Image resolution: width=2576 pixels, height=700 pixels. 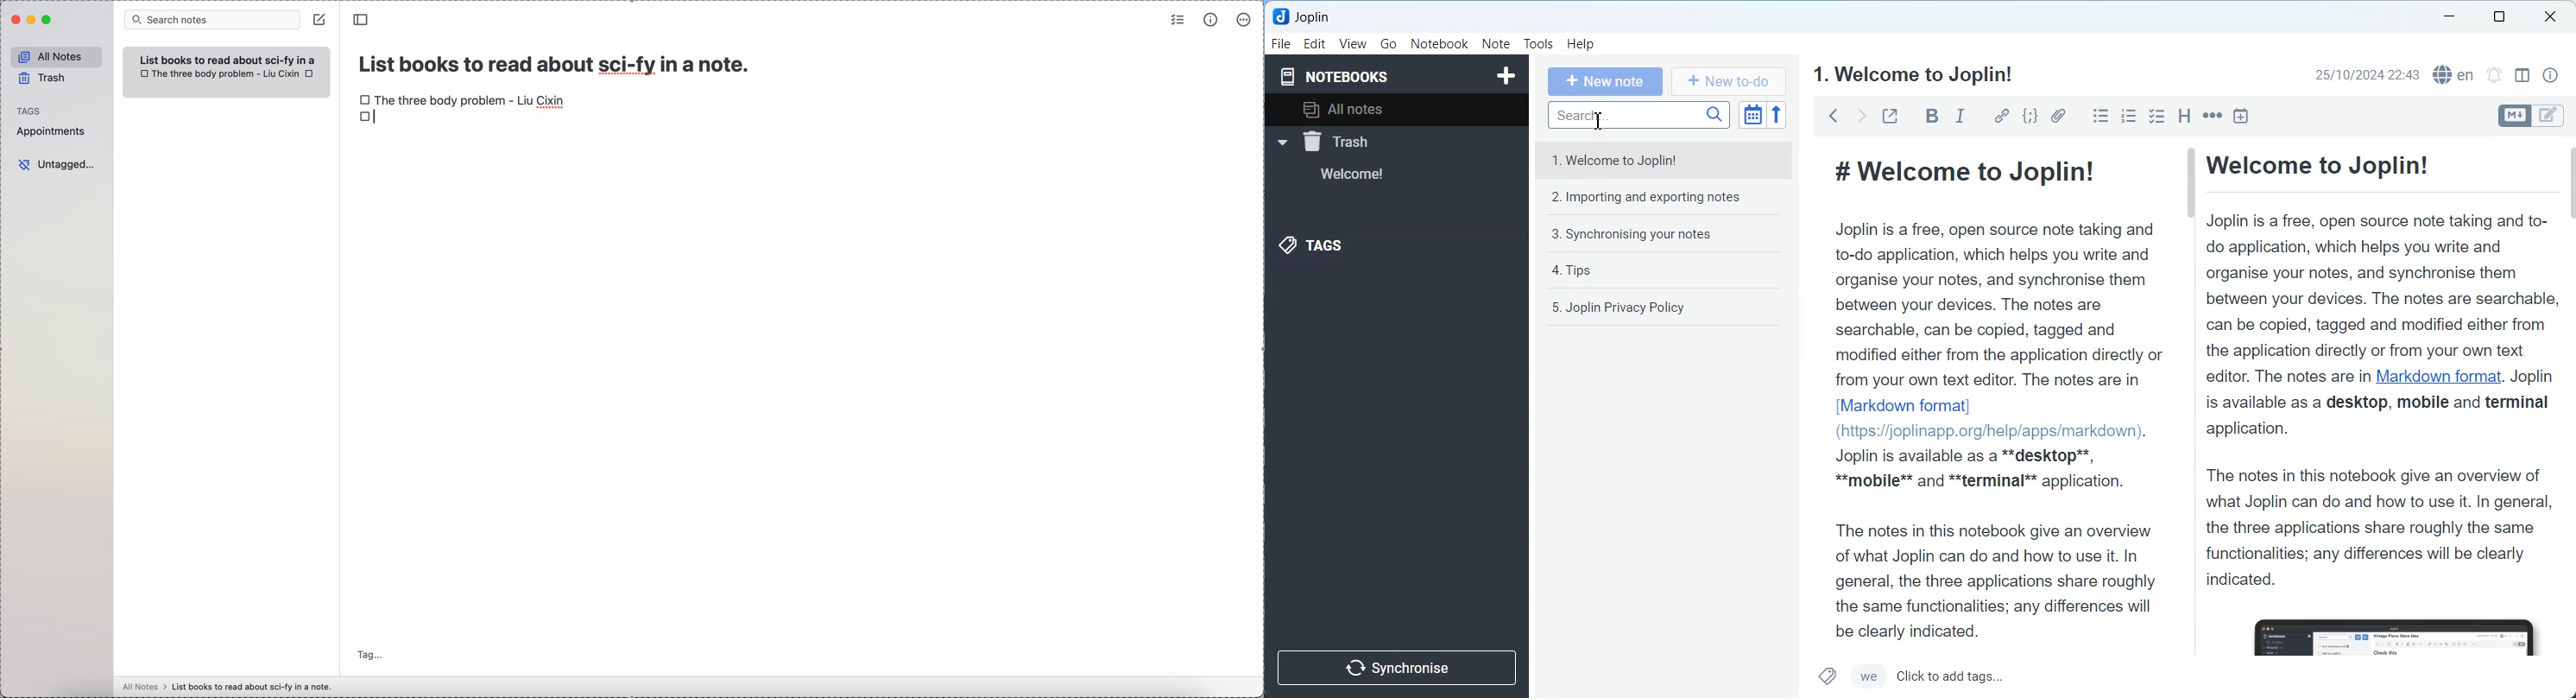 I want to click on welcome, so click(x=1374, y=174).